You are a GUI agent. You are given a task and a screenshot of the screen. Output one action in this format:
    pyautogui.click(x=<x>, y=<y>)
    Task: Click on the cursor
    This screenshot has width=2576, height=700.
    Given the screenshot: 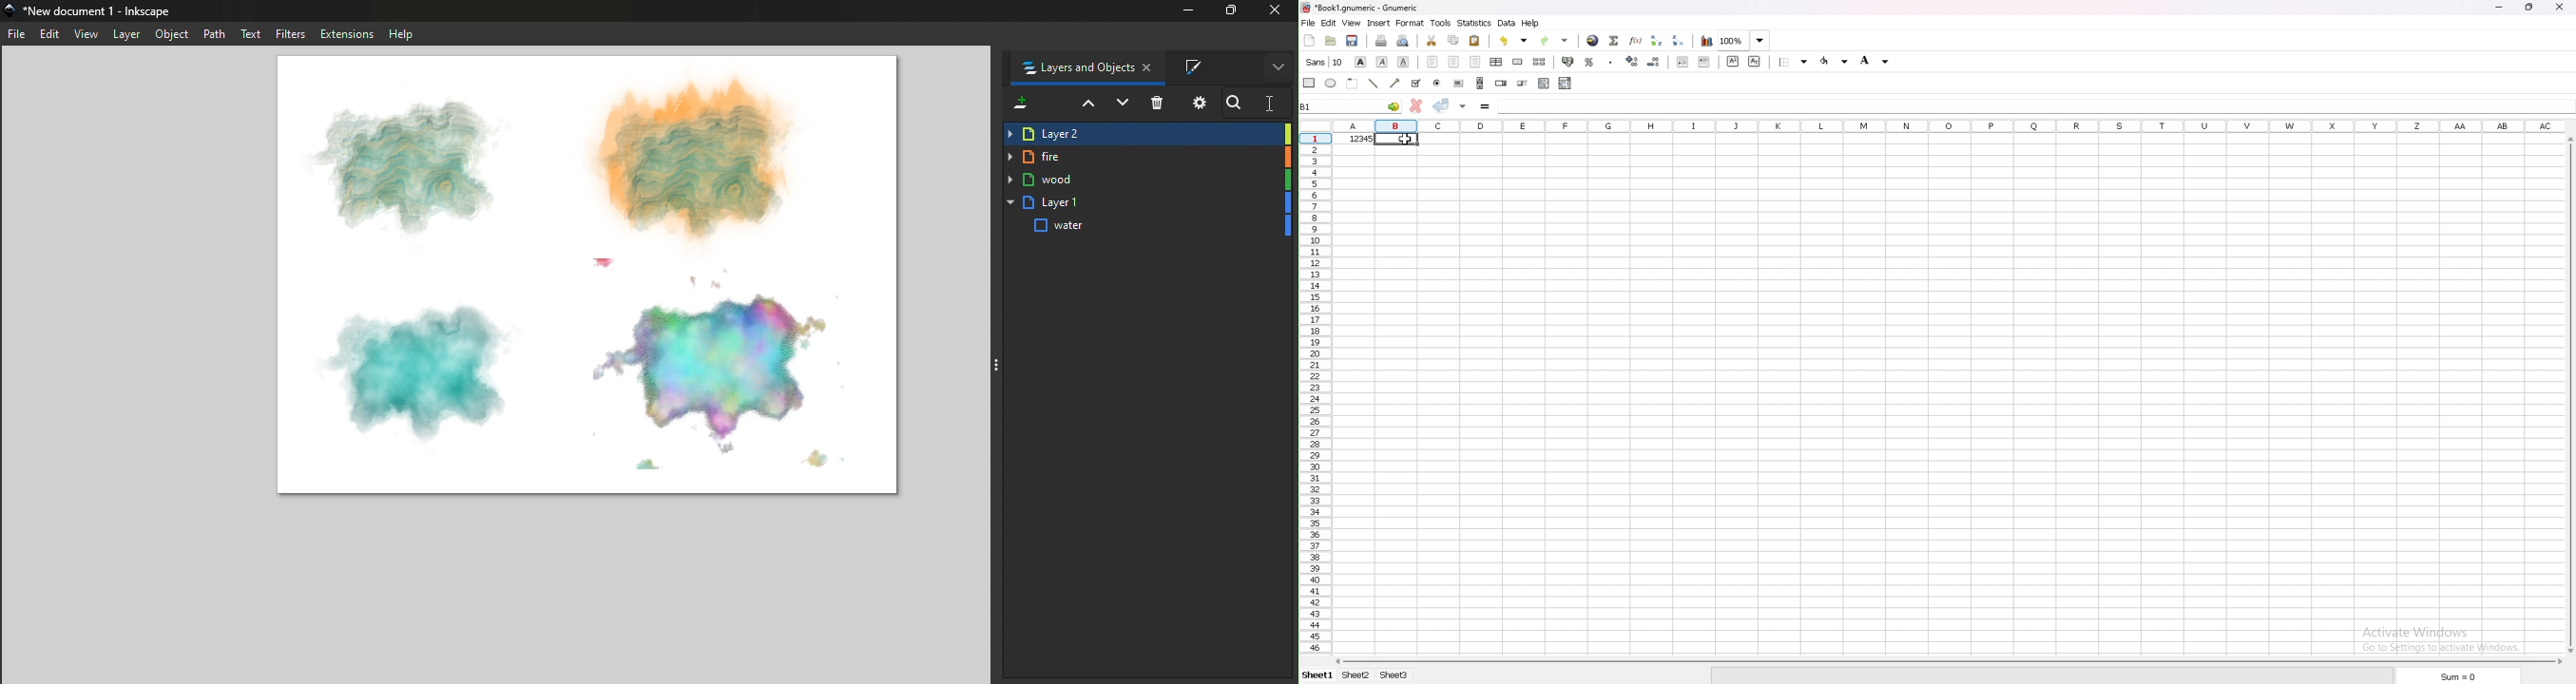 What is the action you would take?
    pyautogui.click(x=1271, y=104)
    